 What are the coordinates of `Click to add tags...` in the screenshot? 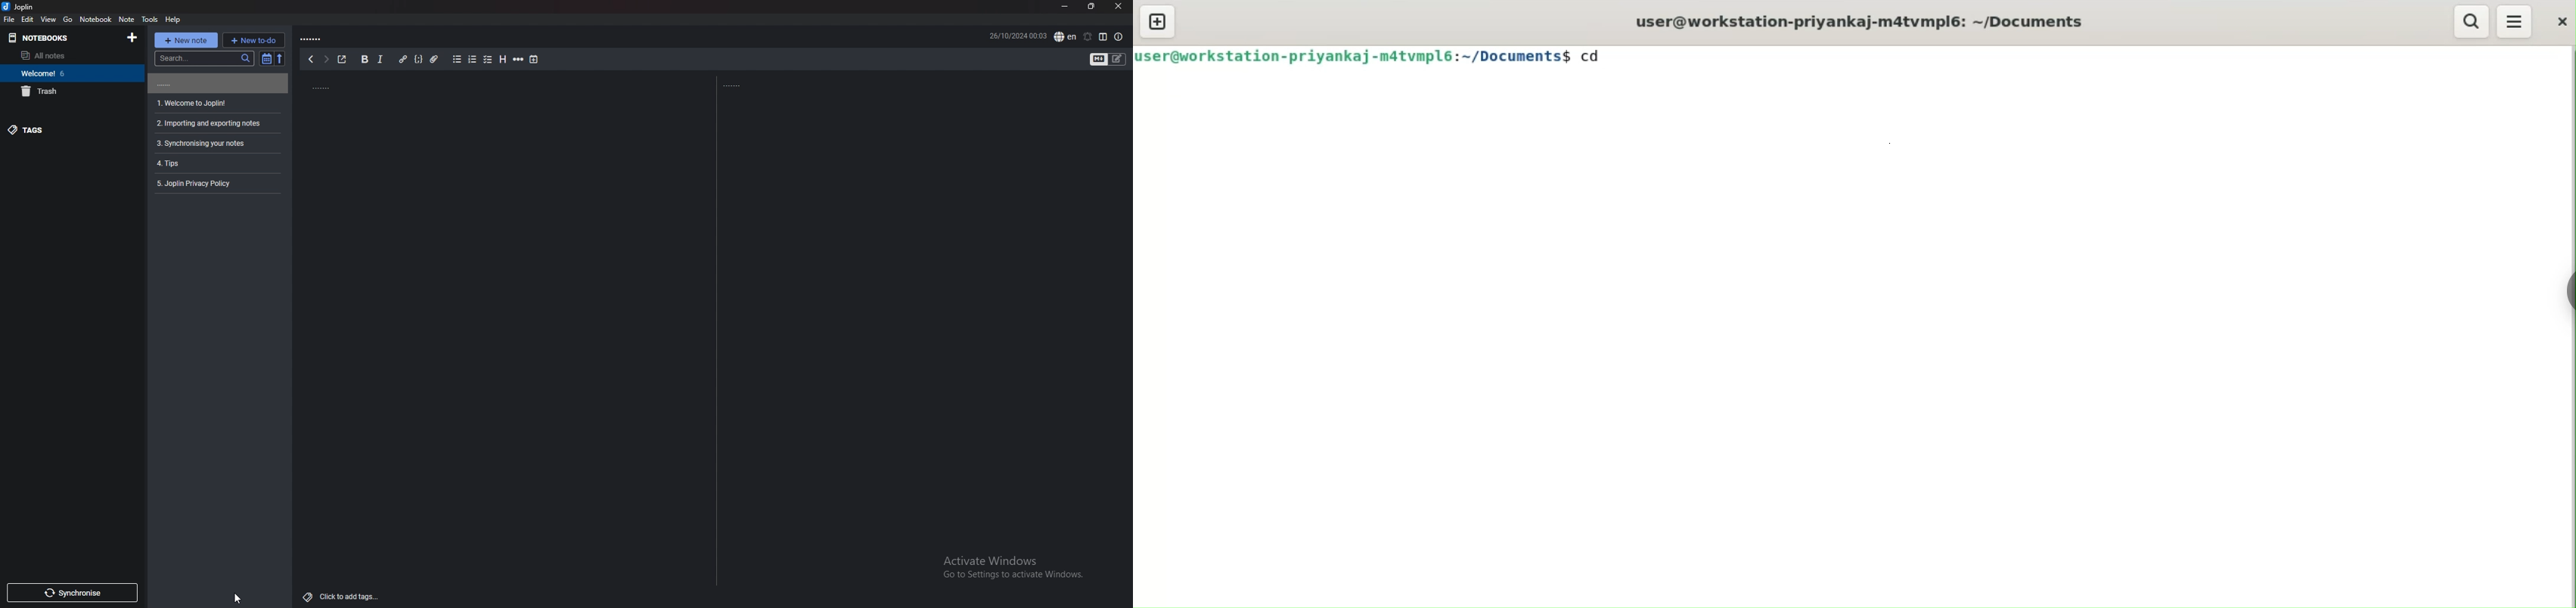 It's located at (342, 593).